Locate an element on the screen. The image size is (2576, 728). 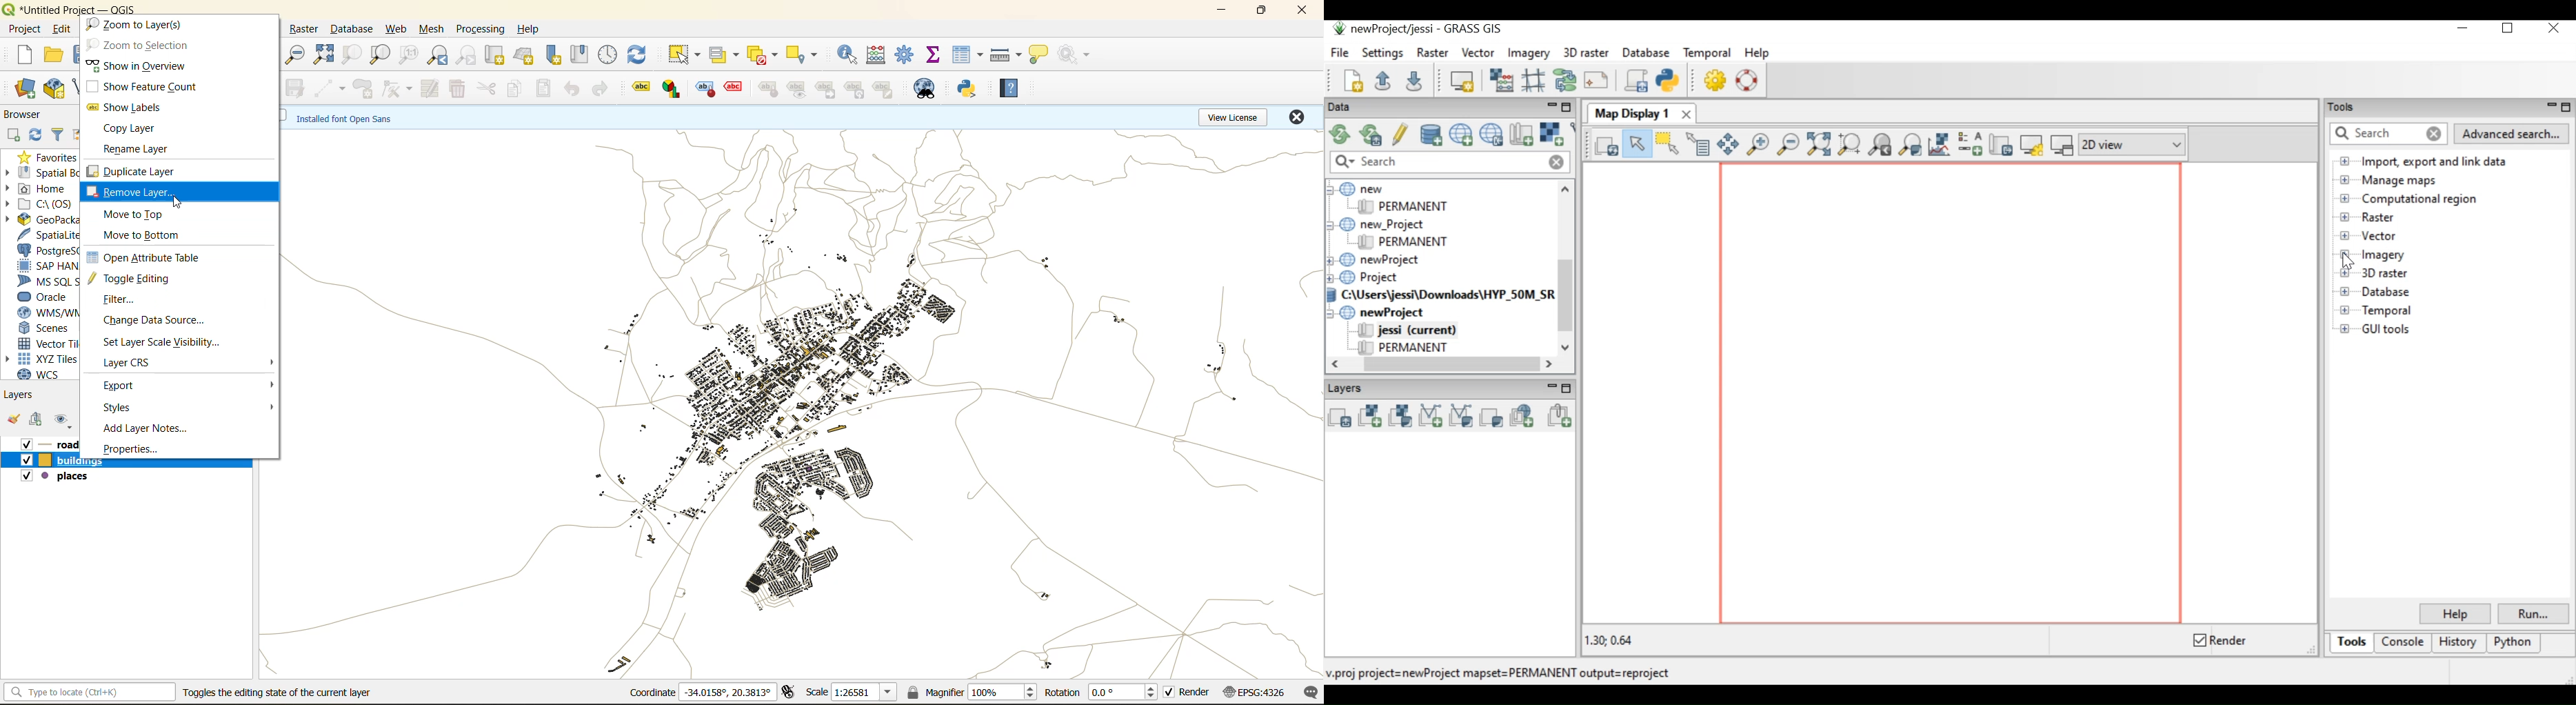
close is located at coordinates (1295, 118).